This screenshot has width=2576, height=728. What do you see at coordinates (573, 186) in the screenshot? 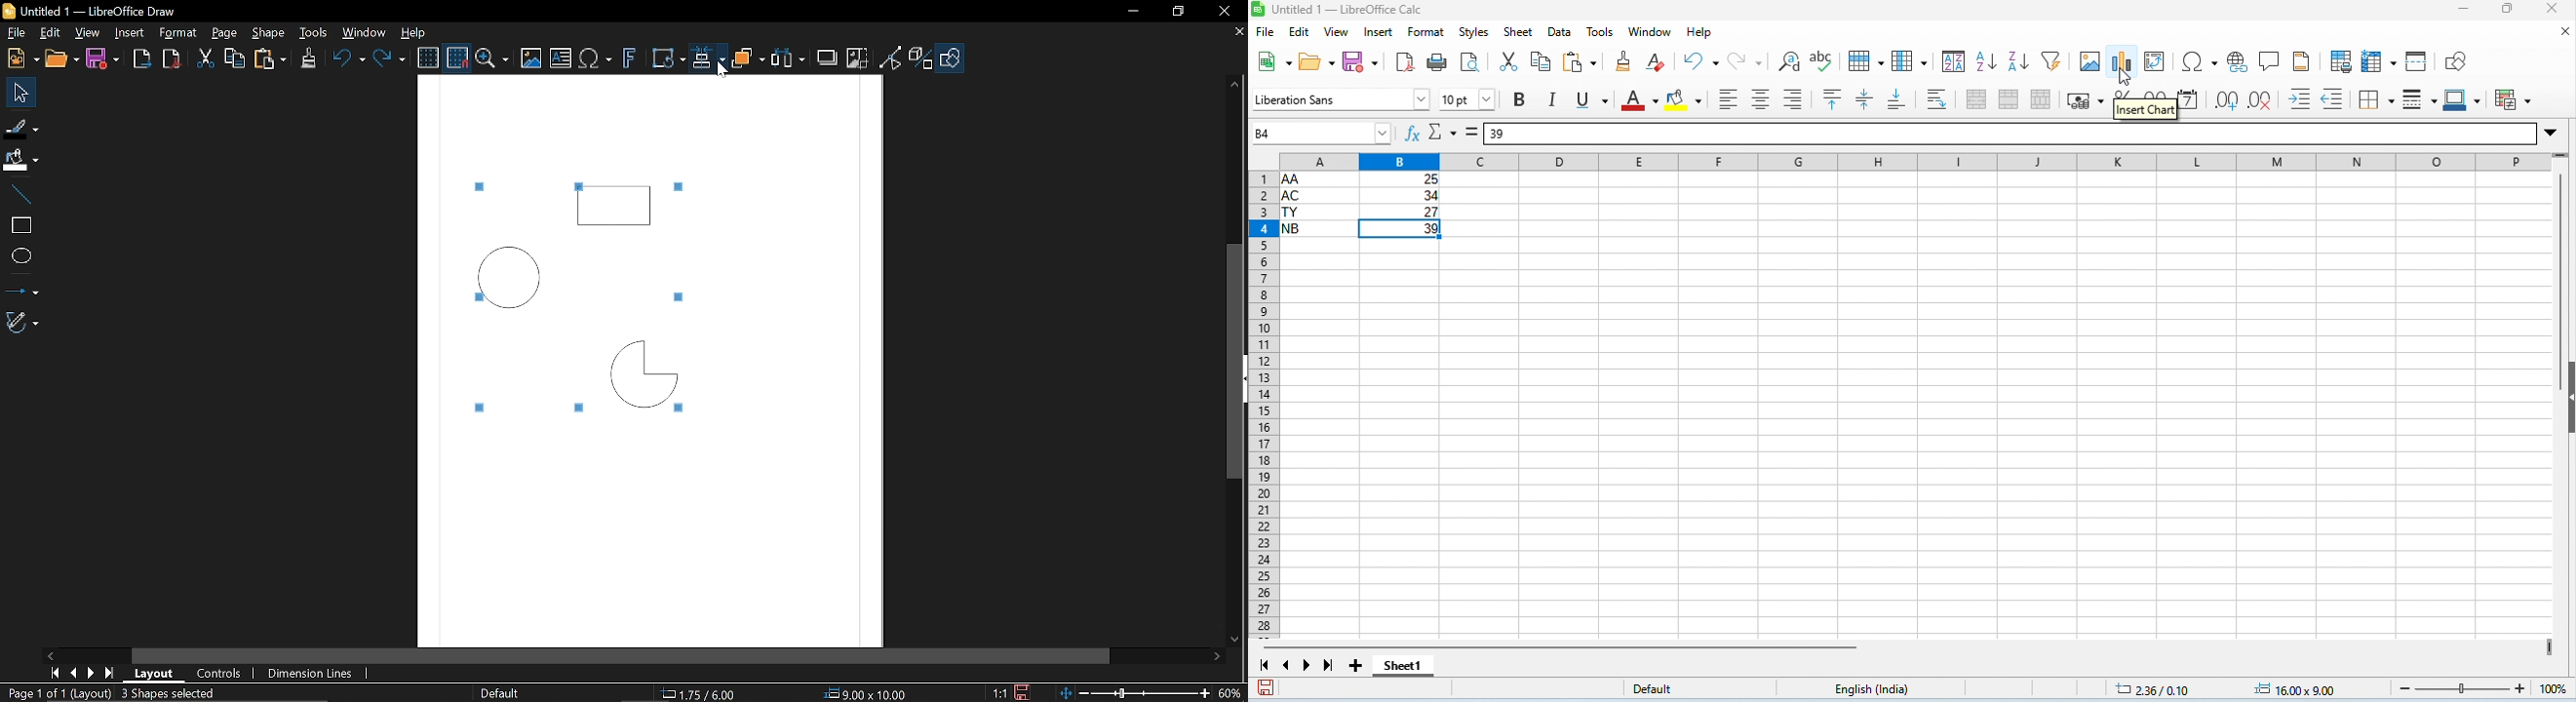
I see `Tiny square marked around the selected objects` at bounding box center [573, 186].